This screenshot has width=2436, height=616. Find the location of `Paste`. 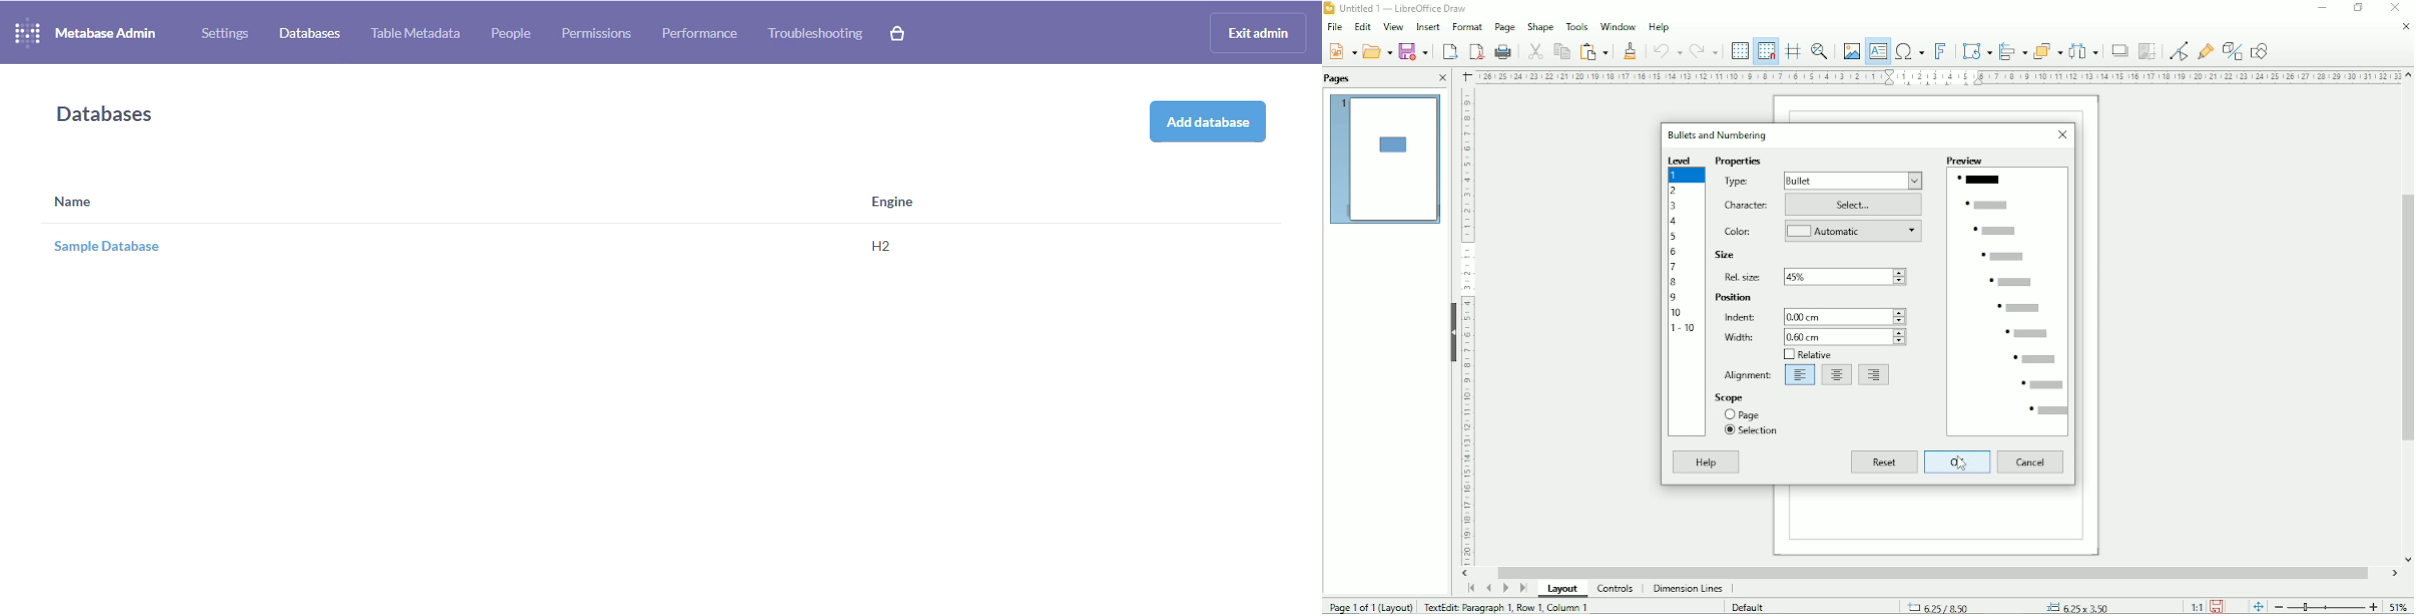

Paste is located at coordinates (1593, 50).